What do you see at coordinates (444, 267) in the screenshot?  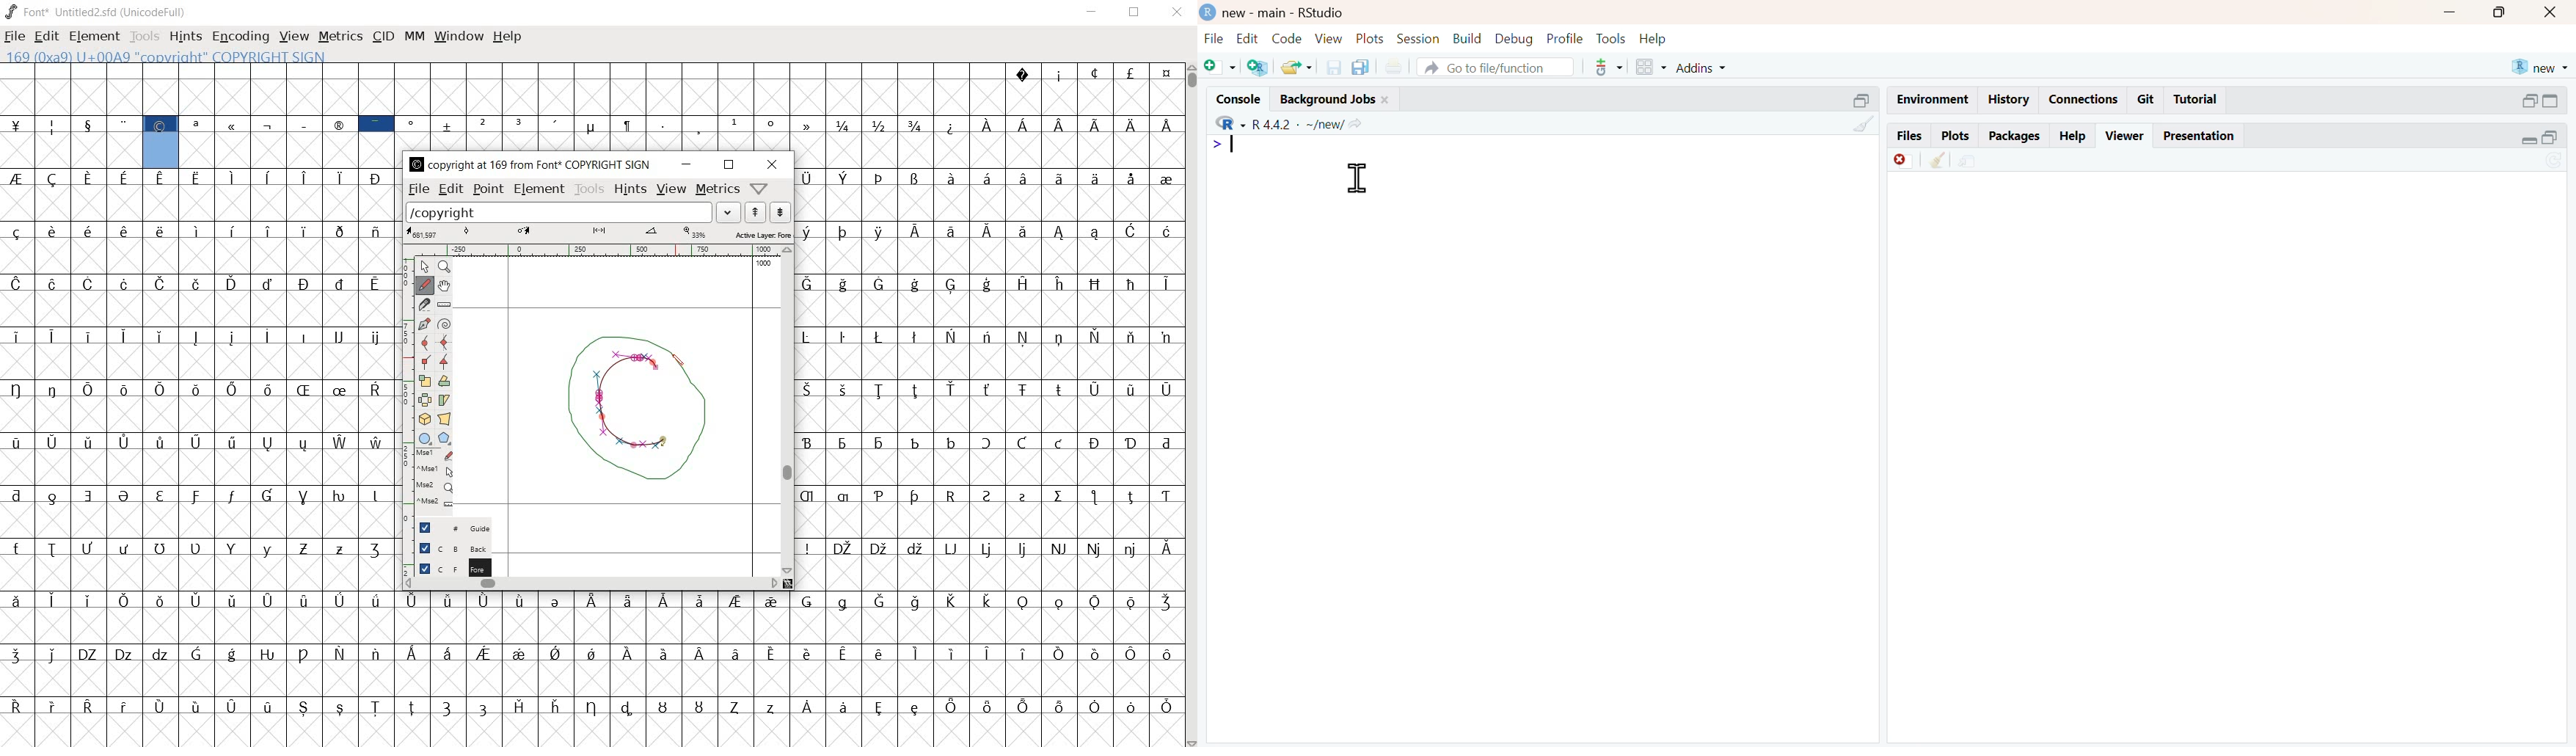 I see `mAGNIFY` at bounding box center [444, 267].